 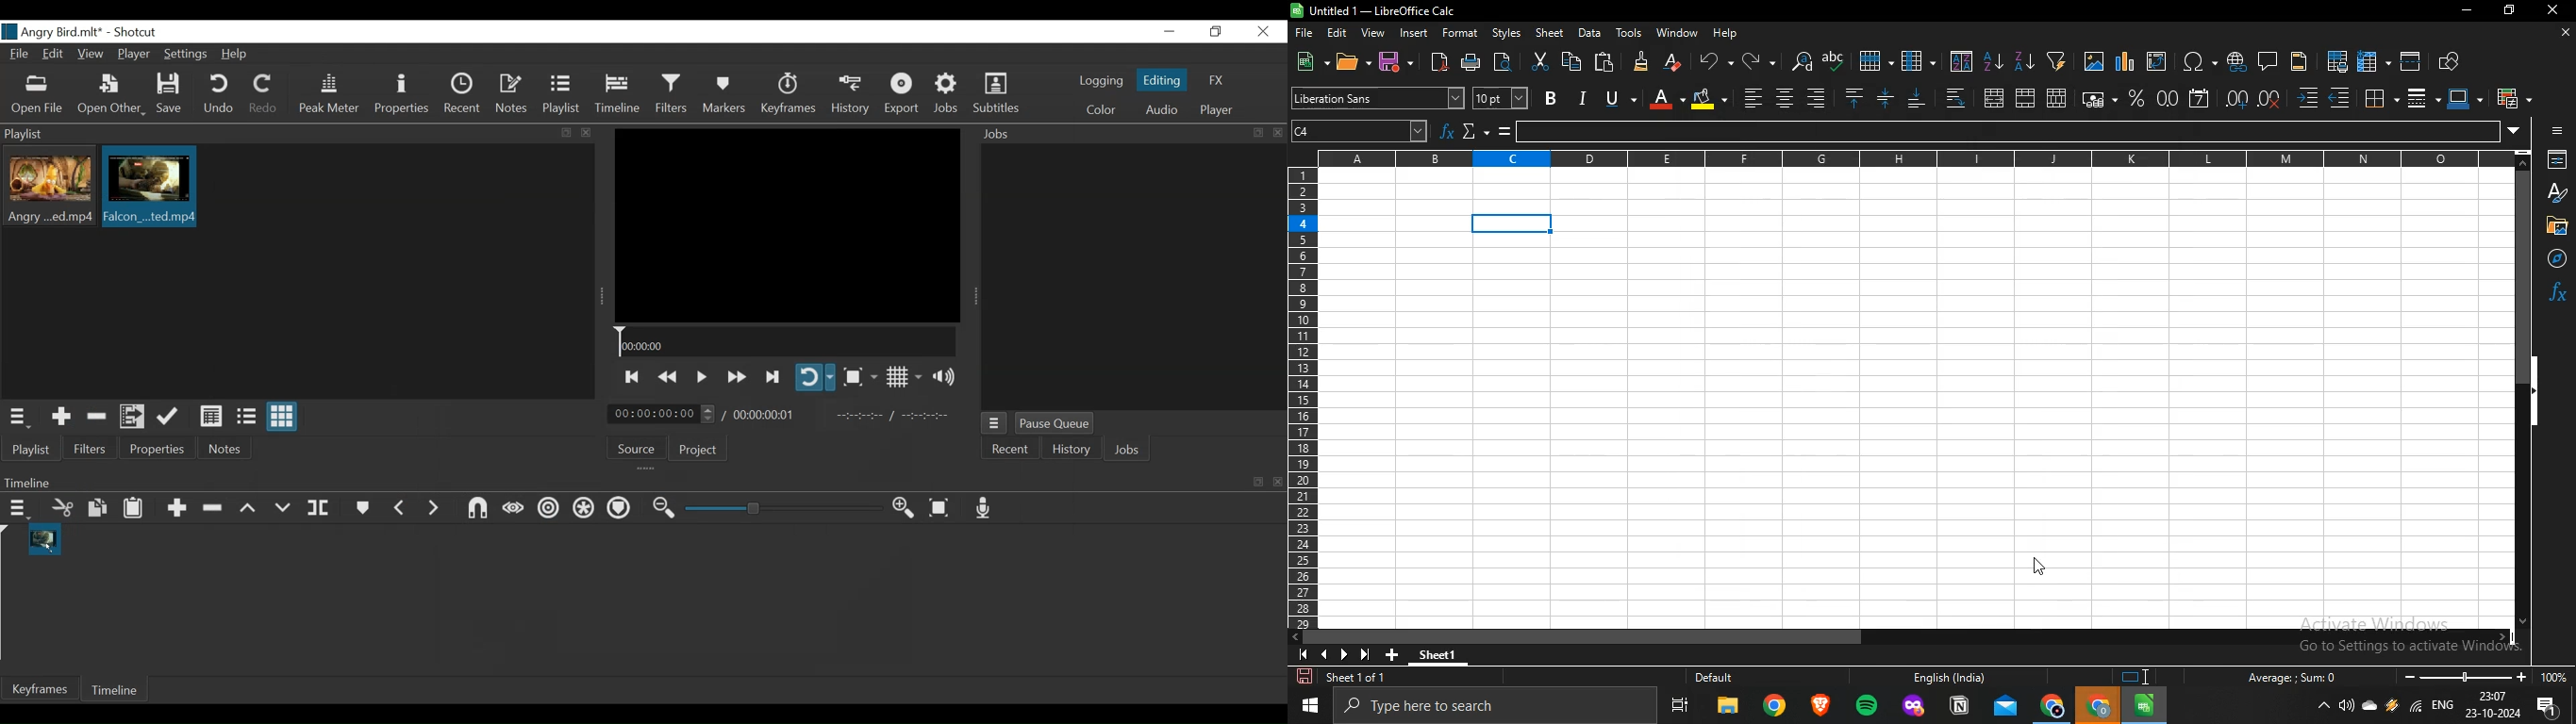 I want to click on insert, so click(x=1414, y=32).